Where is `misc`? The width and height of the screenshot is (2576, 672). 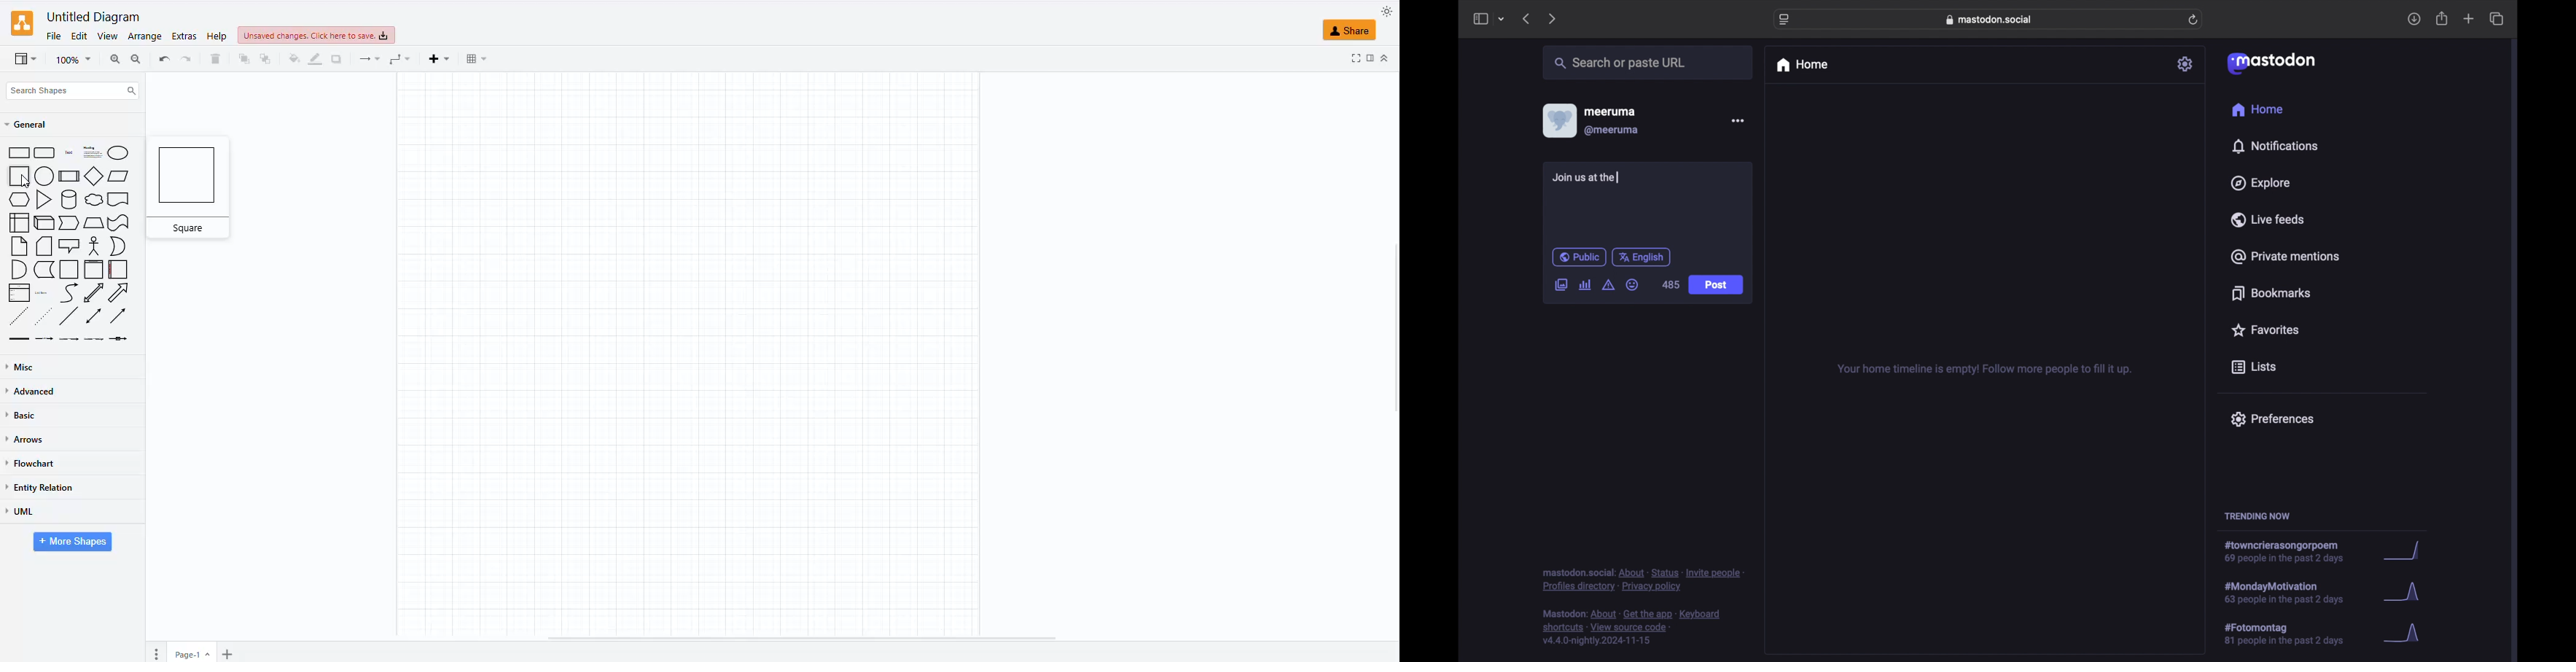 misc is located at coordinates (23, 367).